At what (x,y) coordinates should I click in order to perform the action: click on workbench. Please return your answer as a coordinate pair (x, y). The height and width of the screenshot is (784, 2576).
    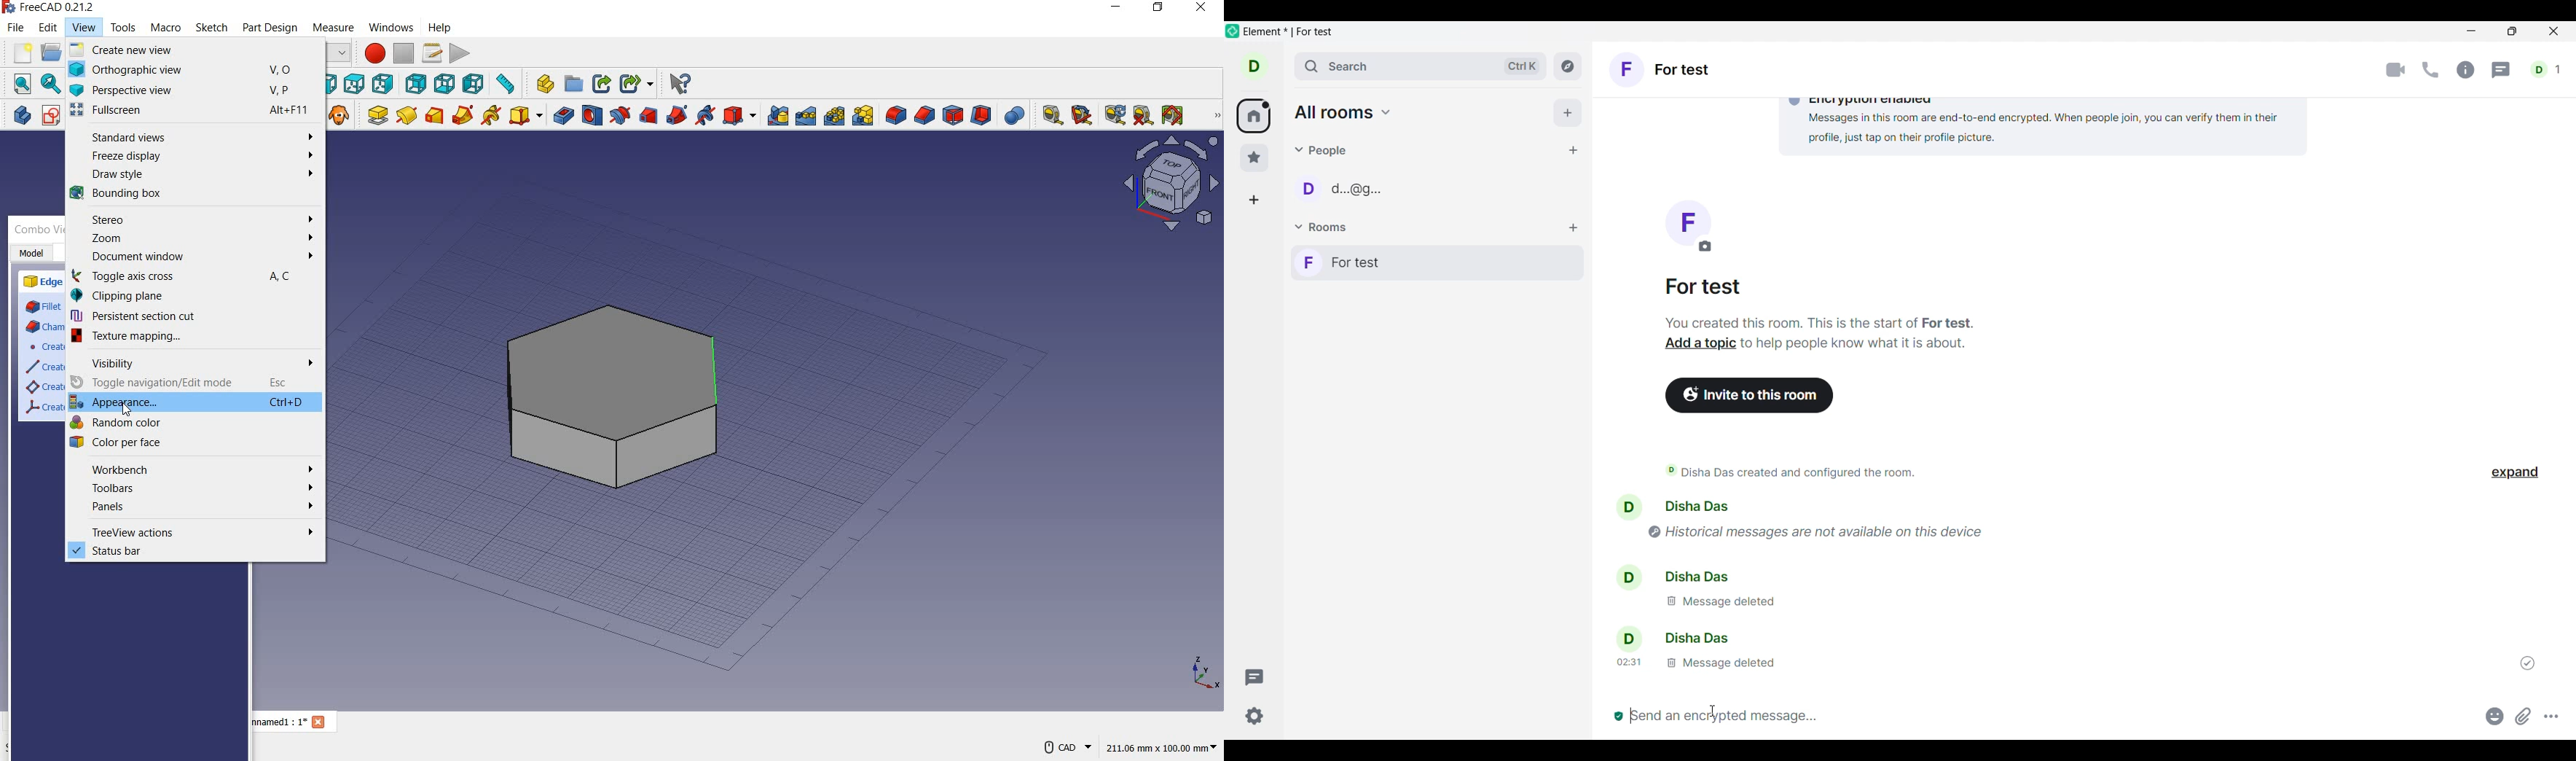
    Looking at the image, I should click on (192, 468).